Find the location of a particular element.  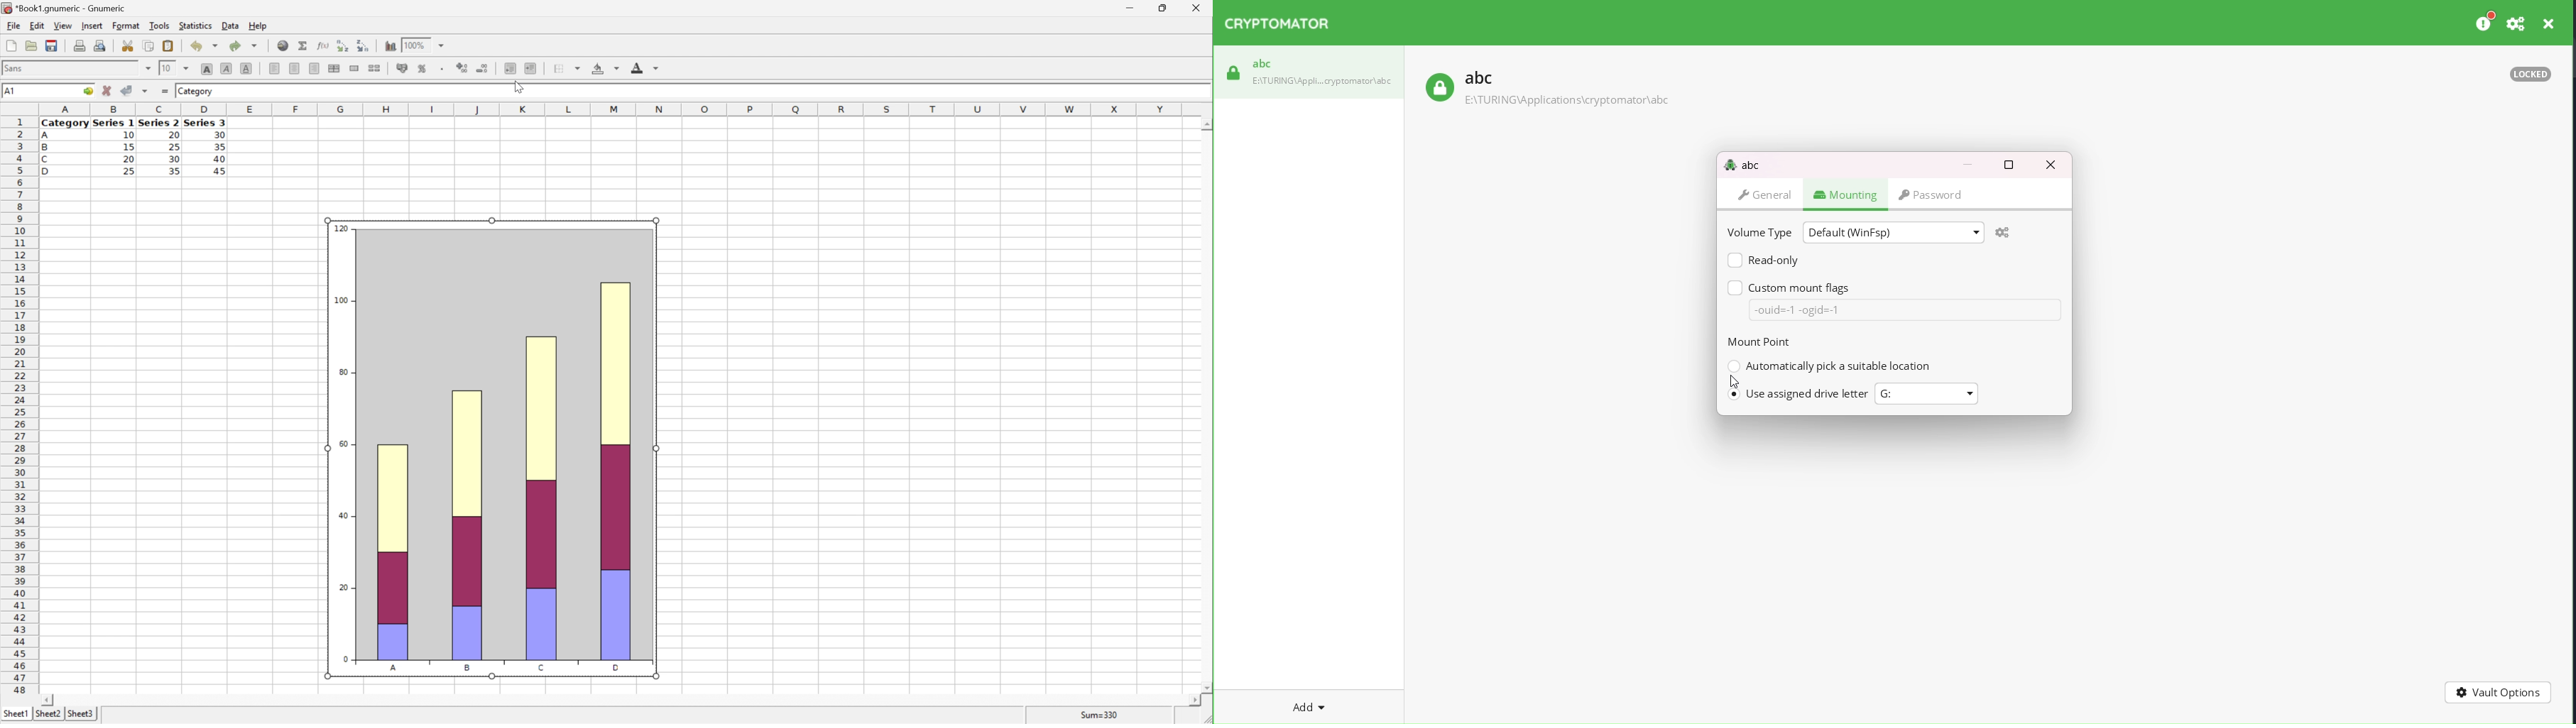

File is located at coordinates (14, 25).